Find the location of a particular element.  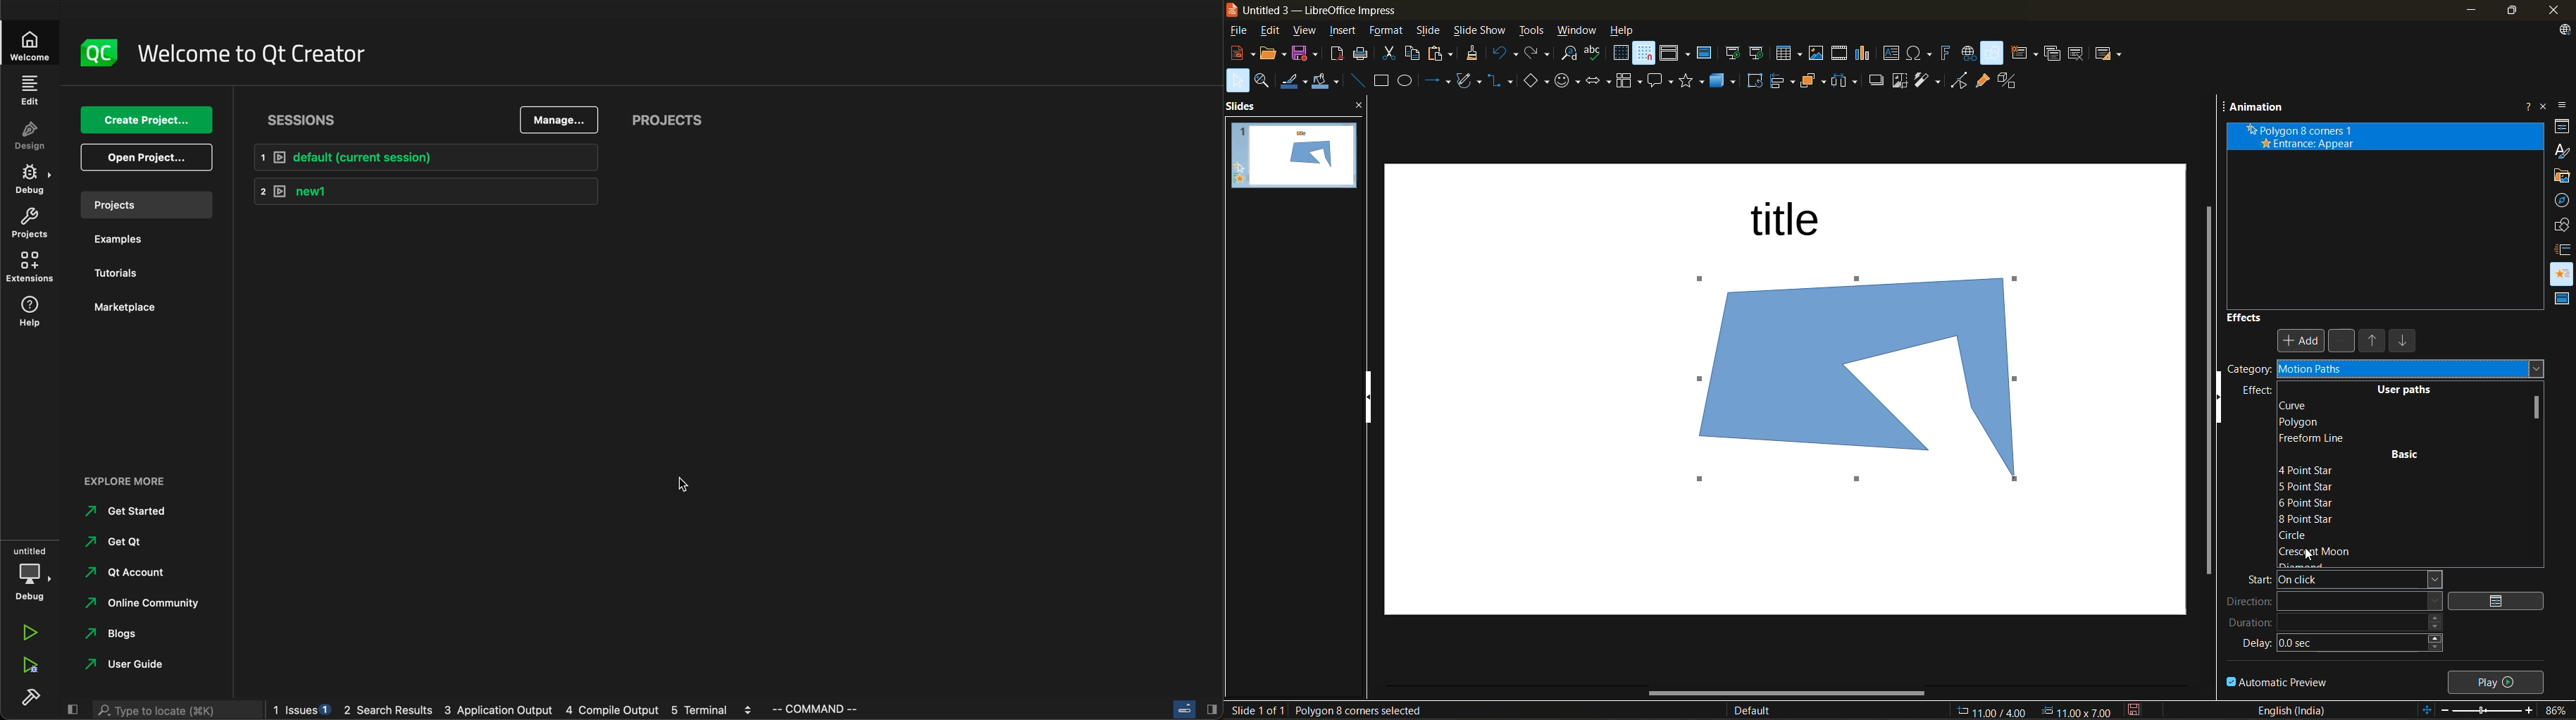

crop image is located at coordinates (1898, 82).